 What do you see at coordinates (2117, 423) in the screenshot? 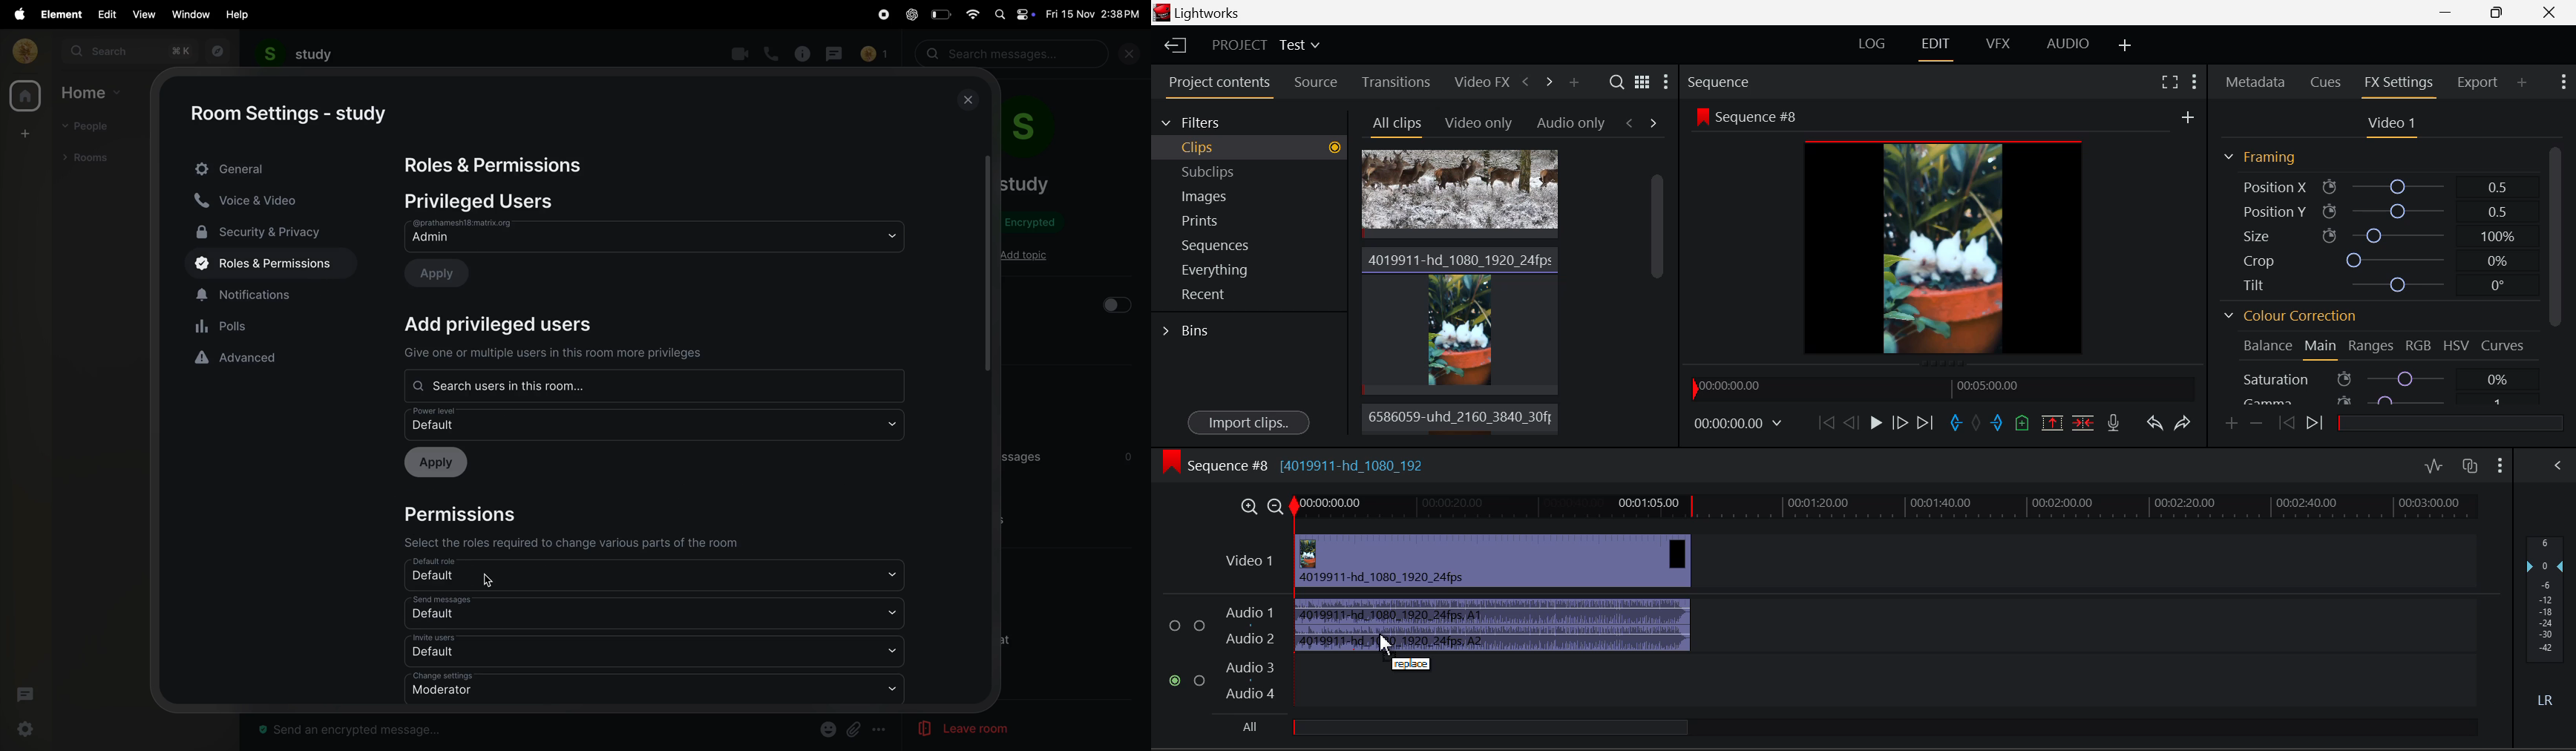
I see `Record Voiceover` at bounding box center [2117, 423].